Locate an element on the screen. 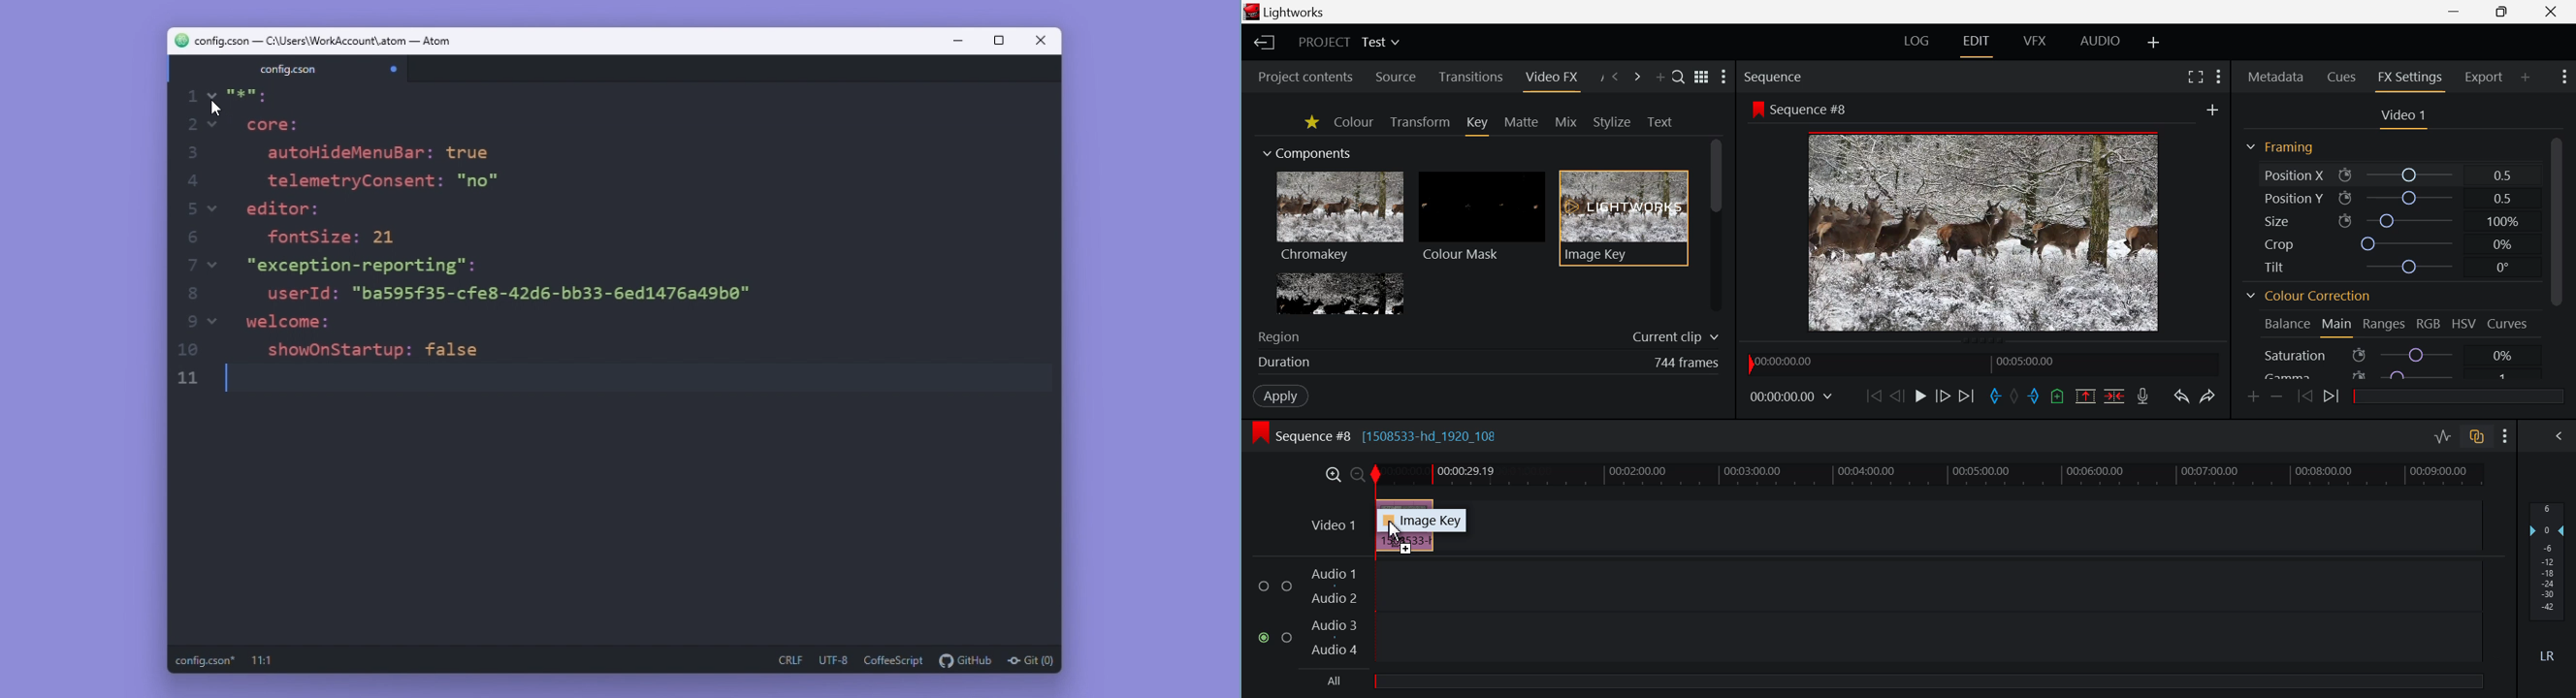  Previous keyframe is located at coordinates (2306, 399).